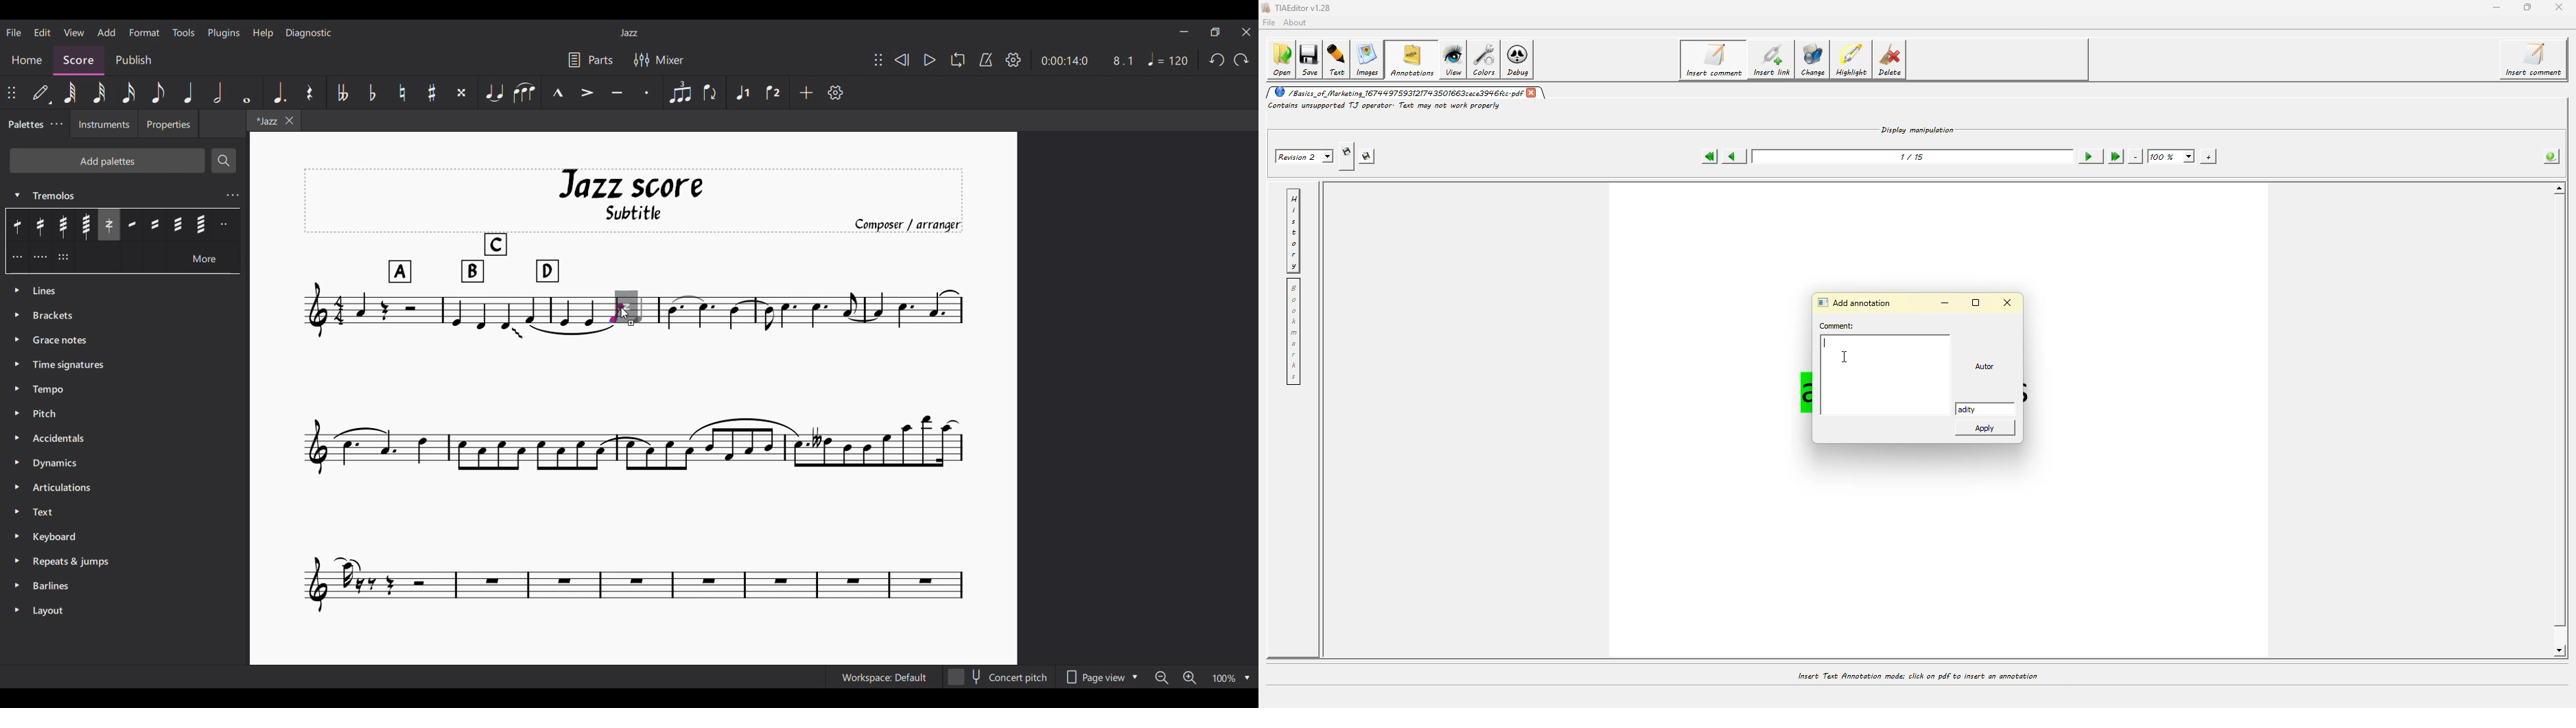  What do you see at coordinates (432, 92) in the screenshot?
I see `Toggle sharp` at bounding box center [432, 92].